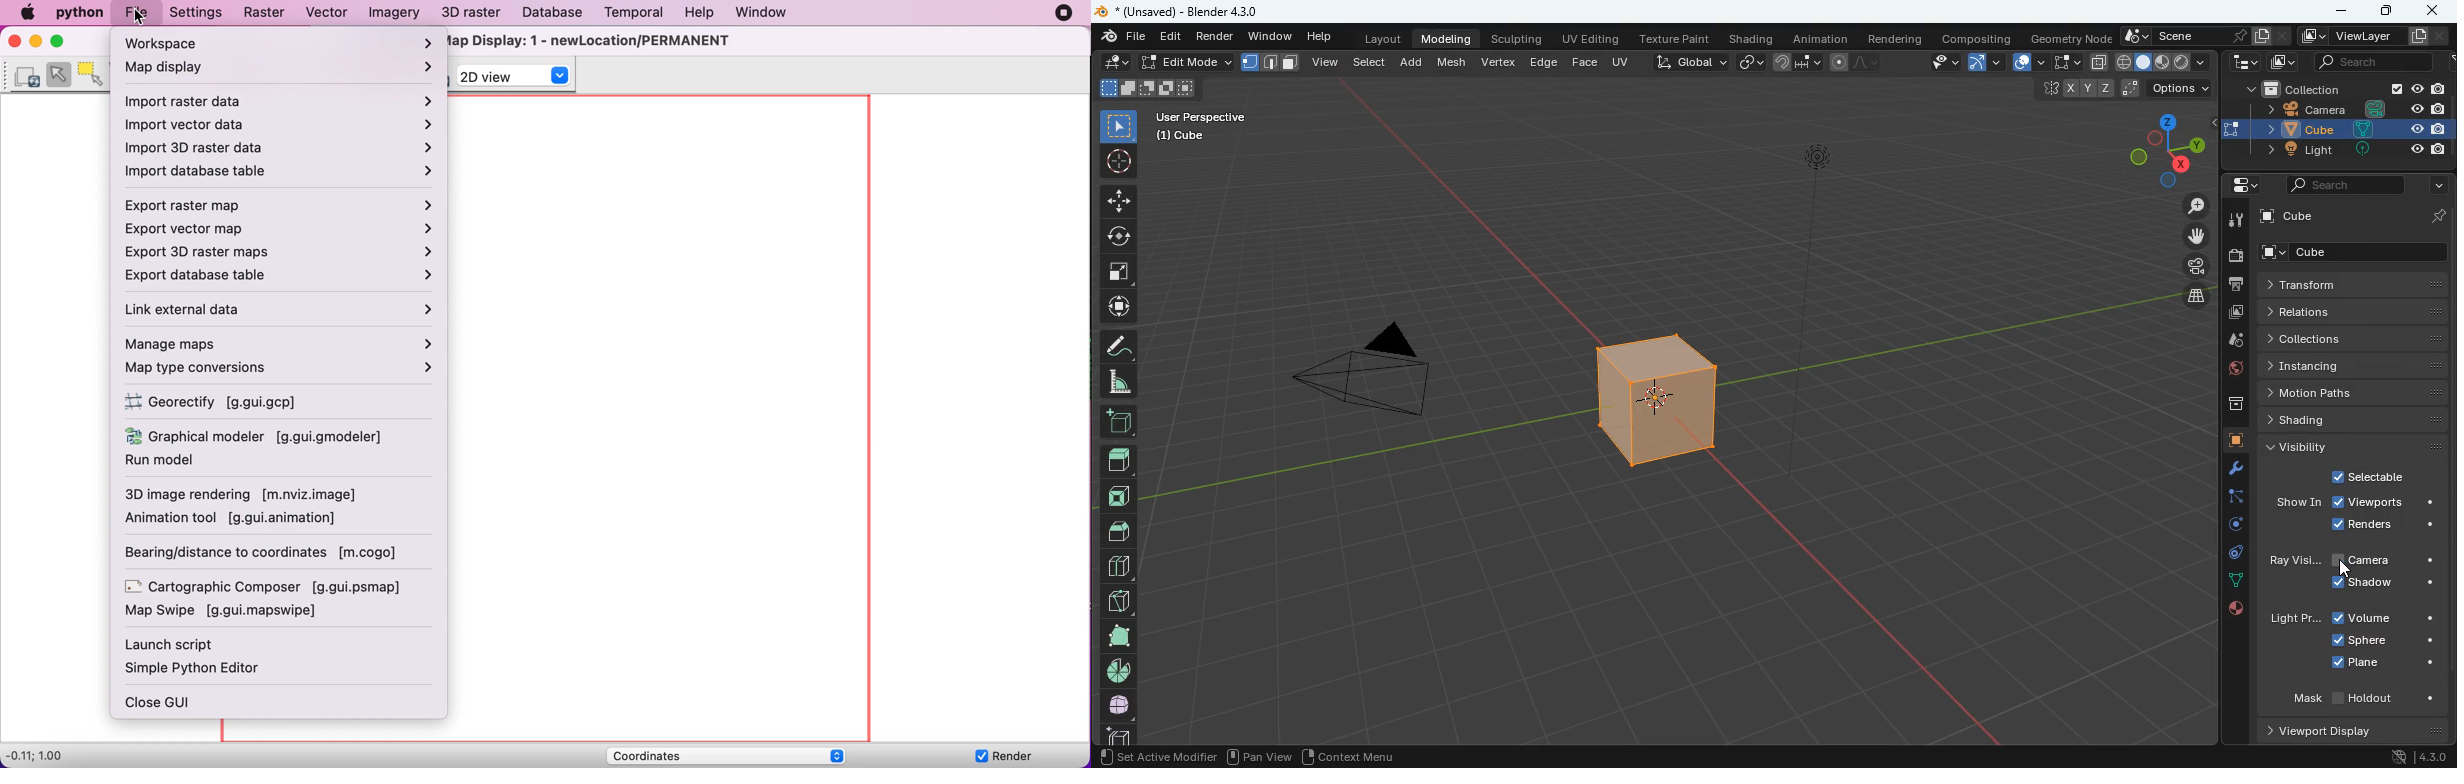 The width and height of the screenshot is (2464, 784). Describe the element at coordinates (1215, 37) in the screenshot. I see `render` at that location.